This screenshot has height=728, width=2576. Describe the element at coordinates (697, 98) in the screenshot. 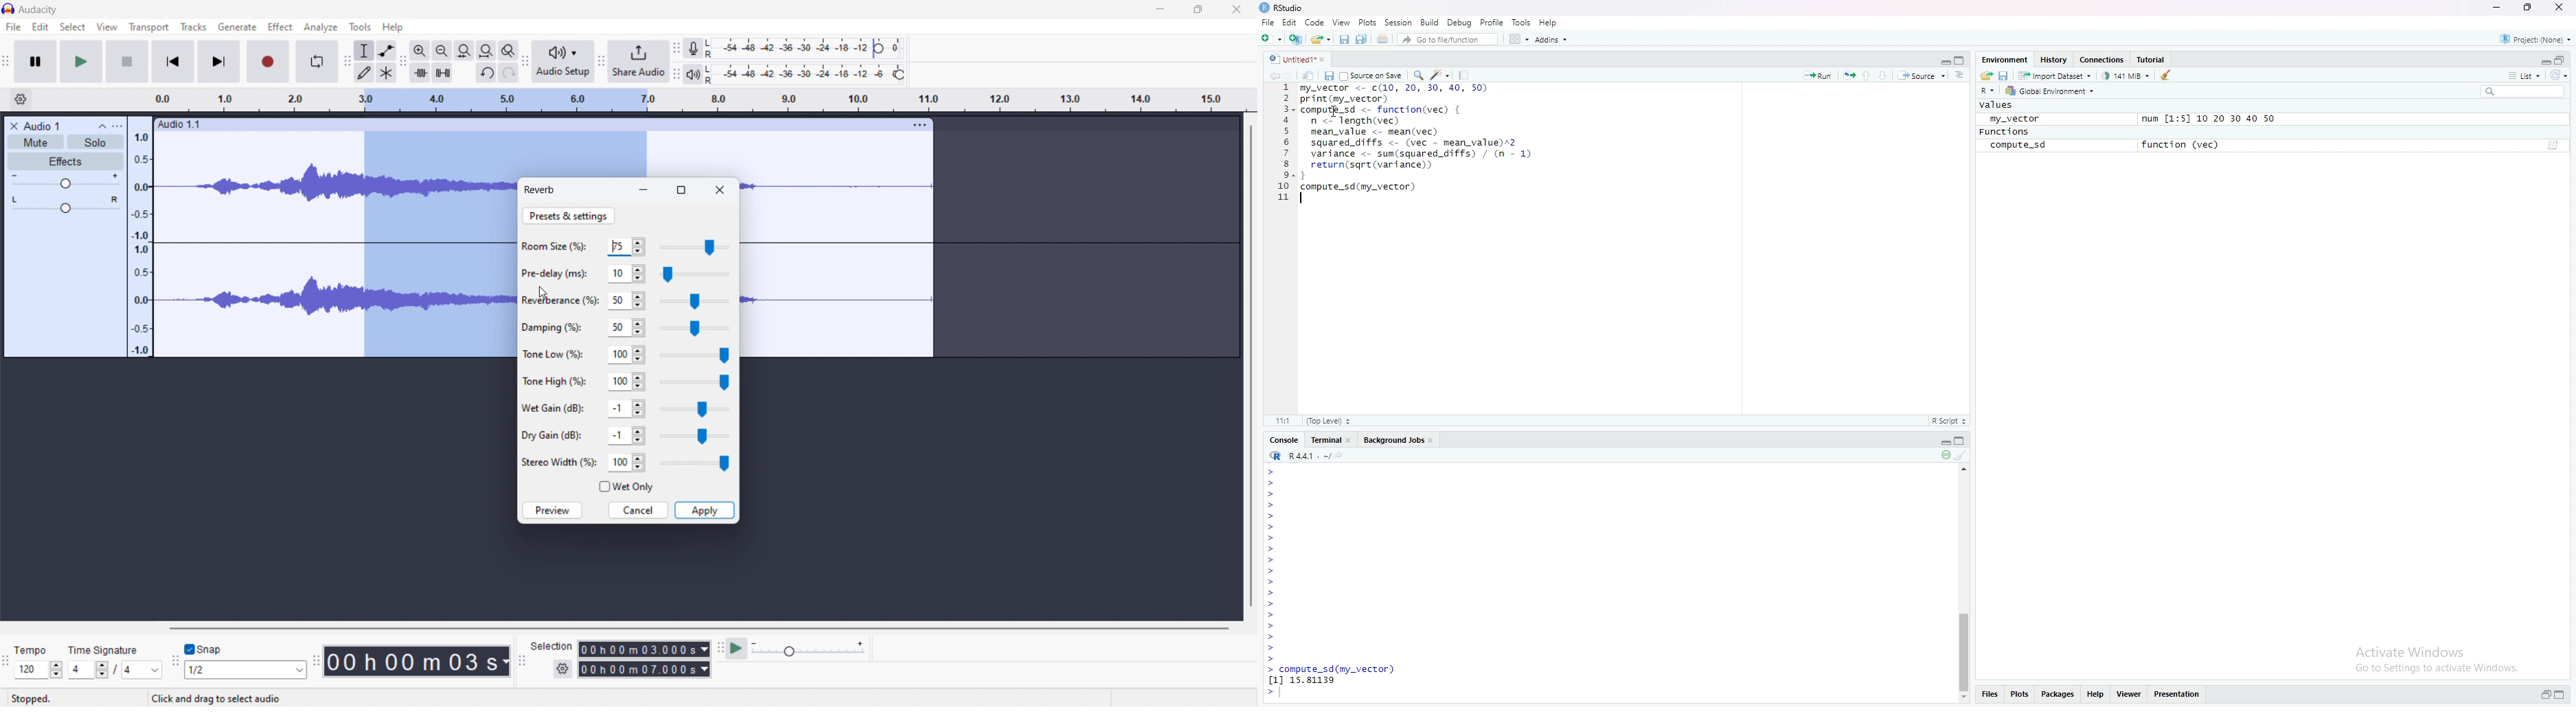

I see `time signature` at that location.